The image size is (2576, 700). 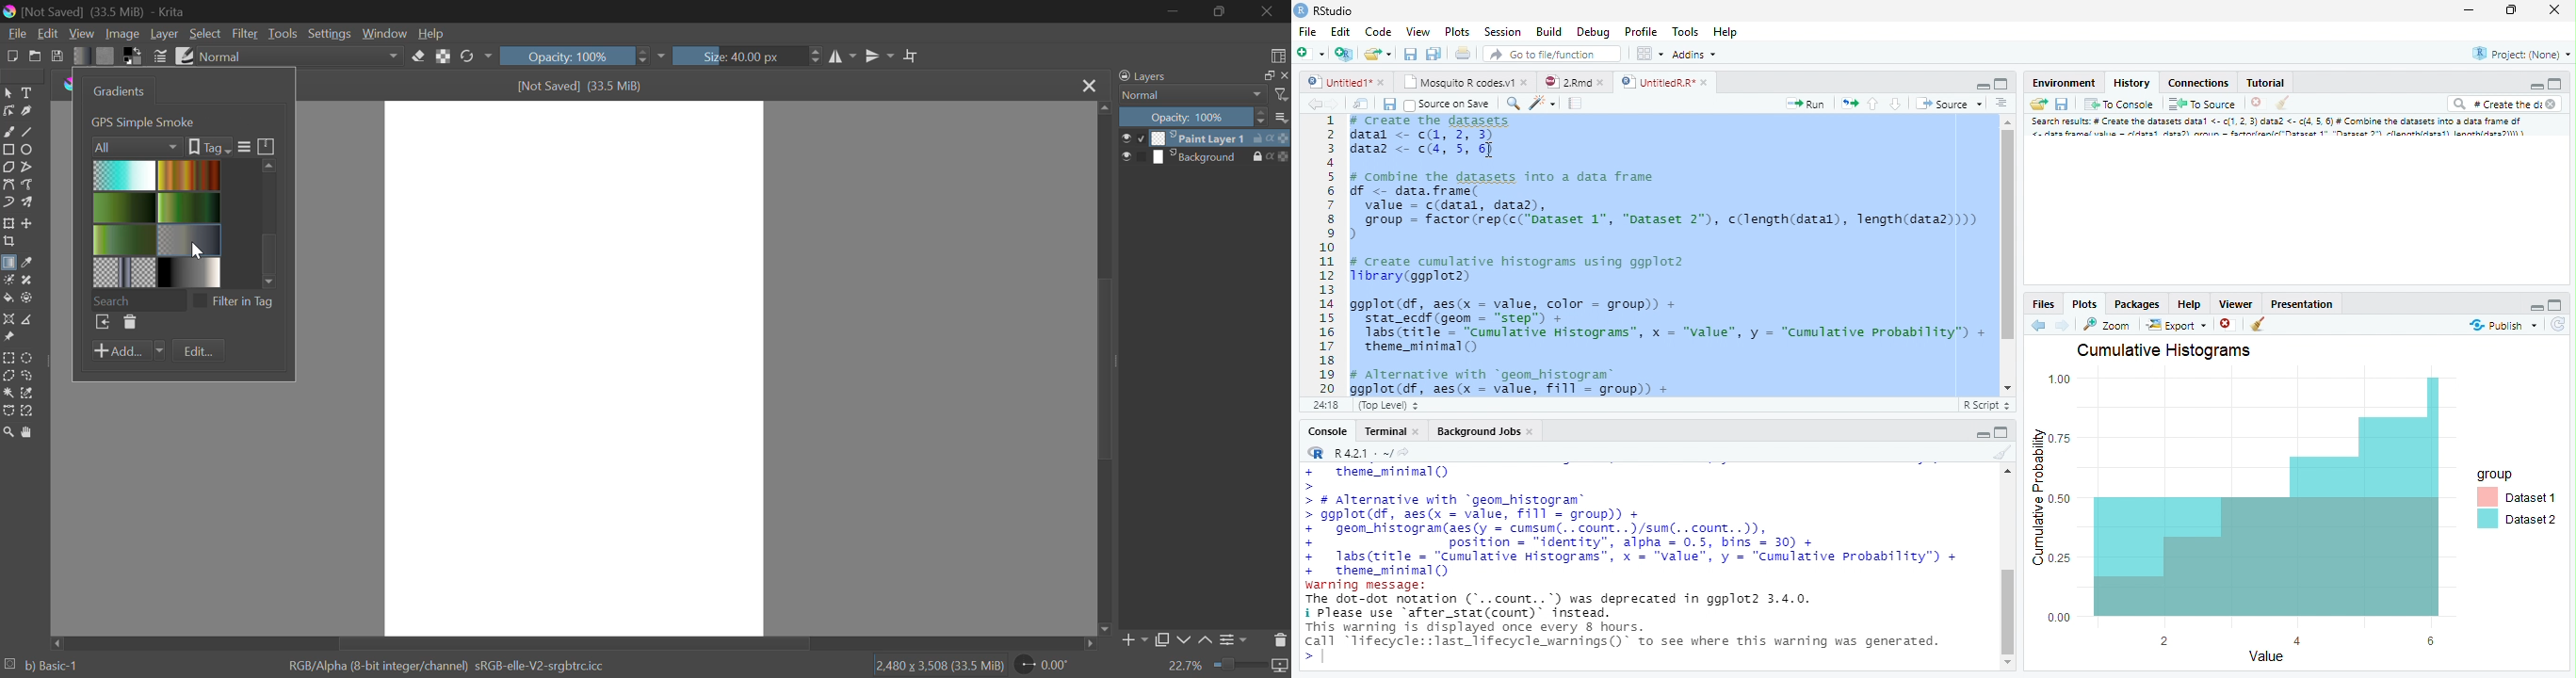 I want to click on Files, so click(x=2043, y=302).